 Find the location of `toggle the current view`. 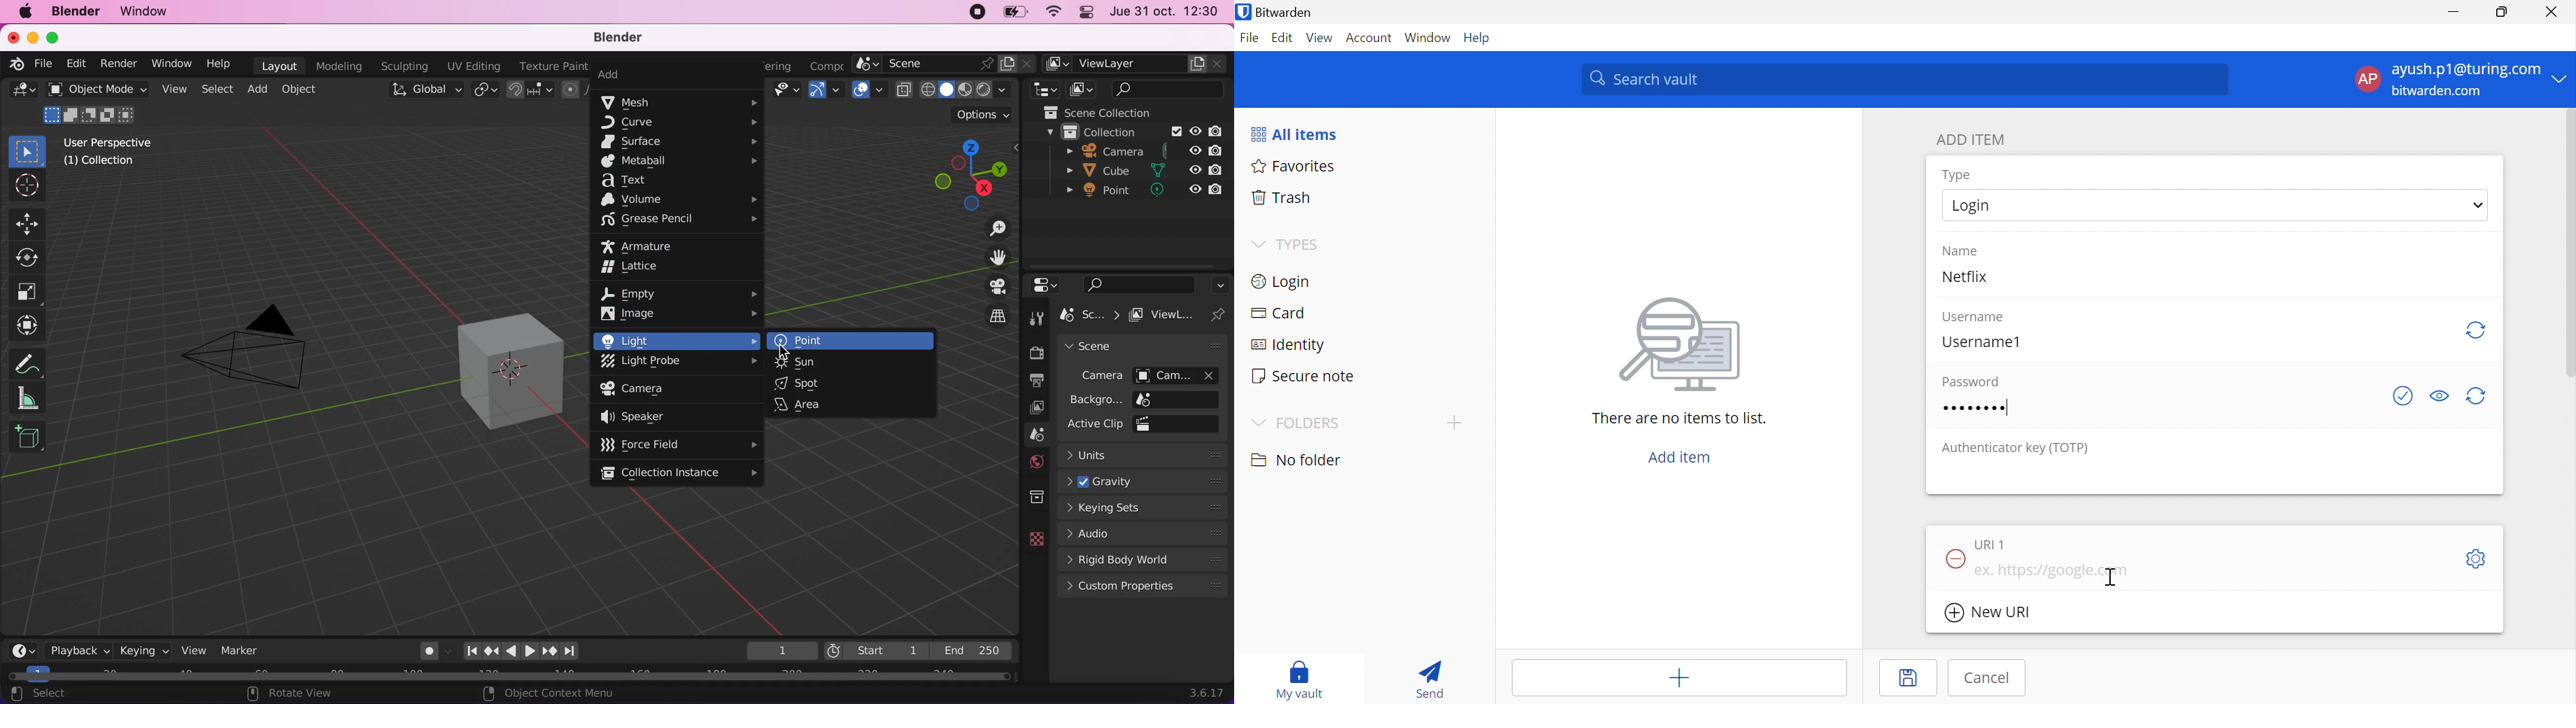

toggle the current view is located at coordinates (989, 316).